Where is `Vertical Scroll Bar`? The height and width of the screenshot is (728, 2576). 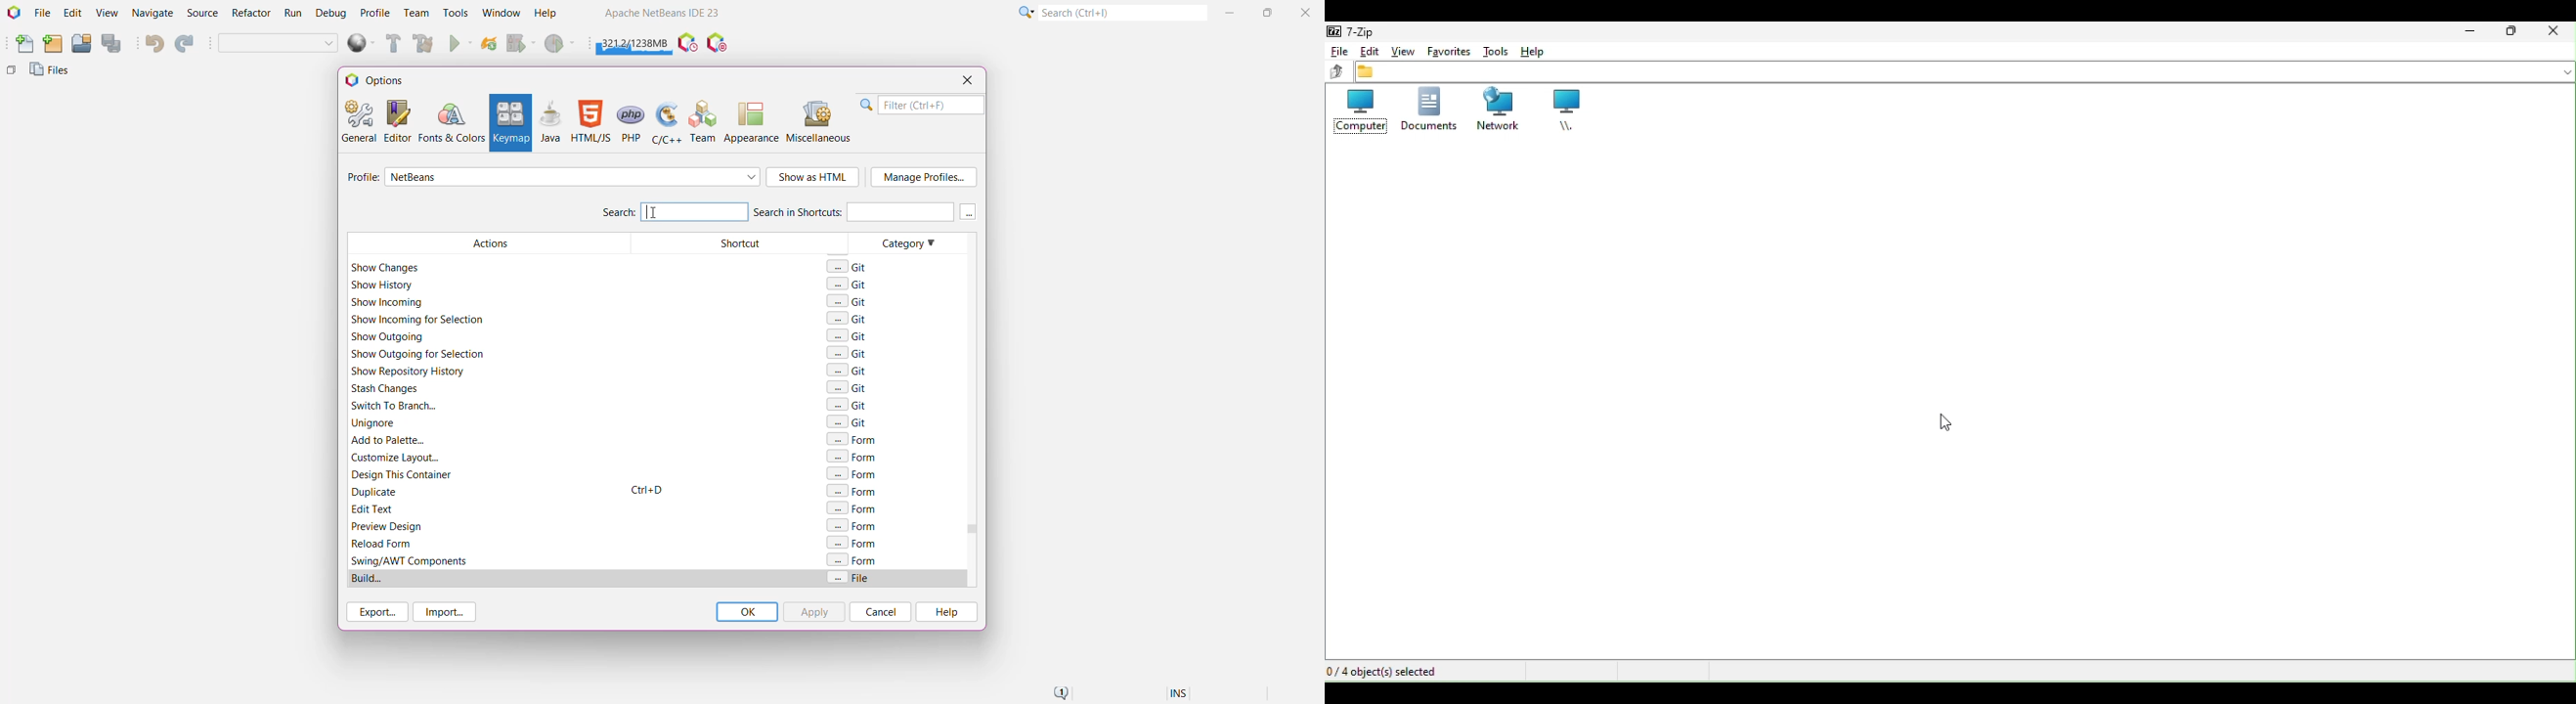
Vertical Scroll Bar is located at coordinates (969, 411).